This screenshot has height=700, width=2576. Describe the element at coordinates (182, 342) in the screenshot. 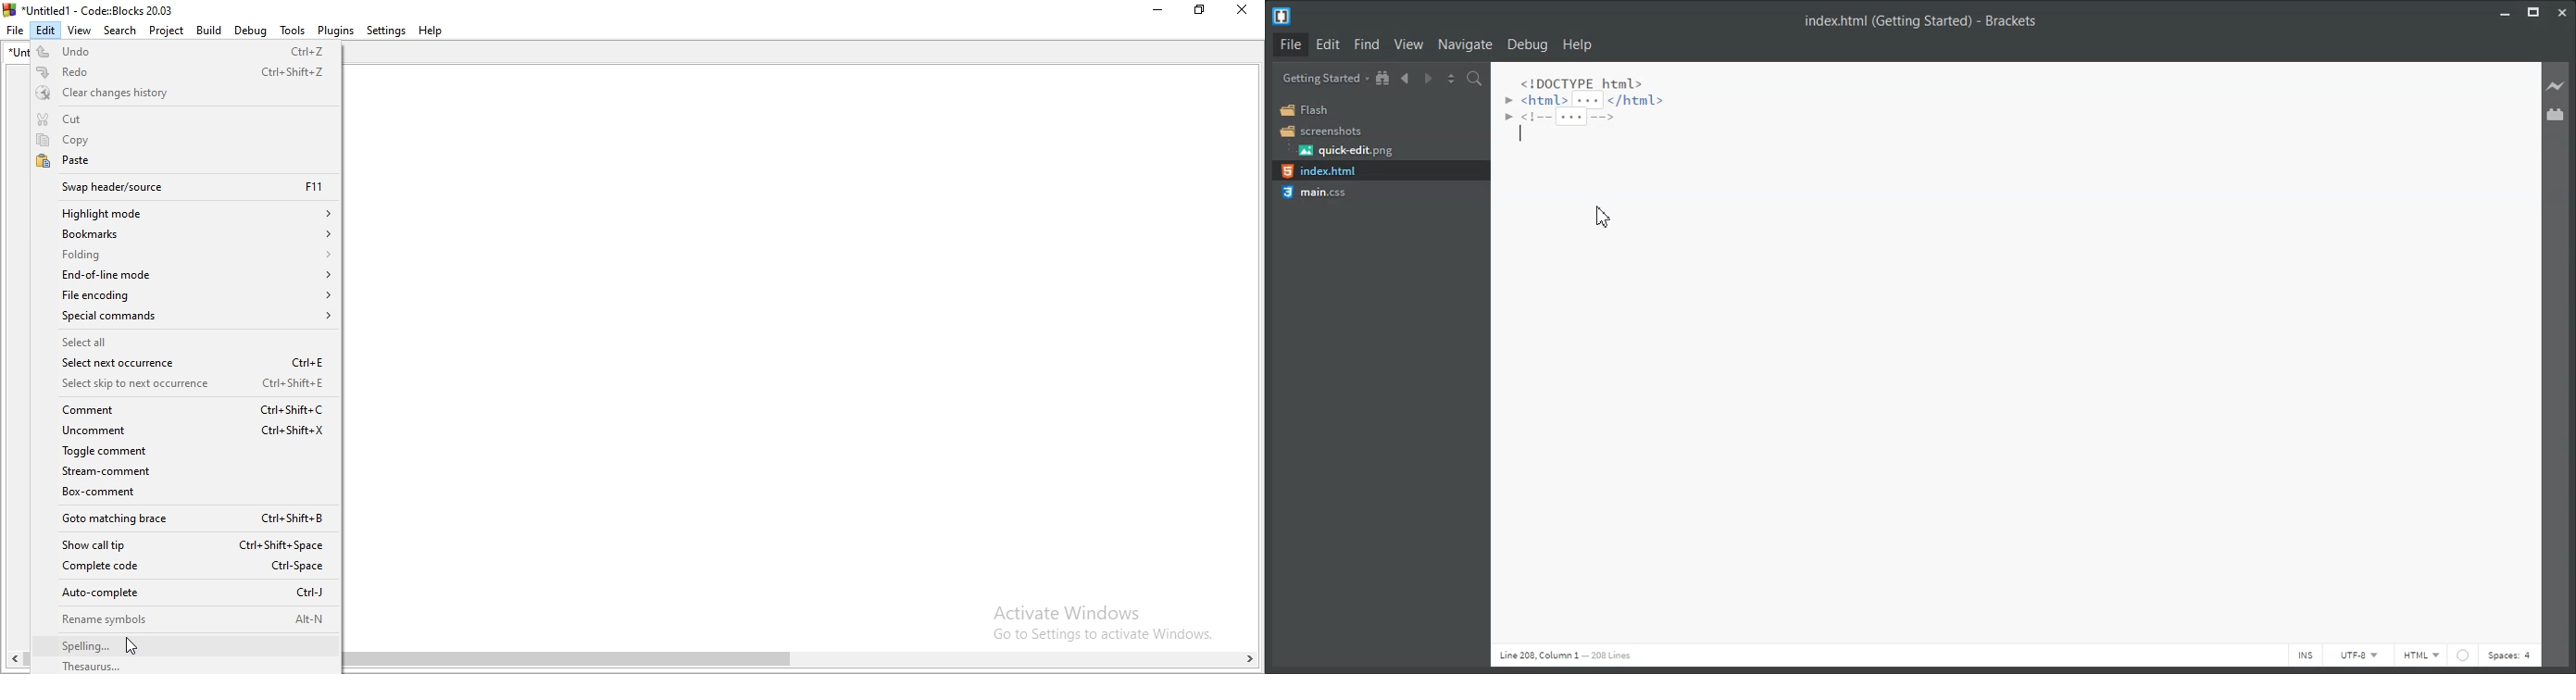

I see `Select all` at that location.